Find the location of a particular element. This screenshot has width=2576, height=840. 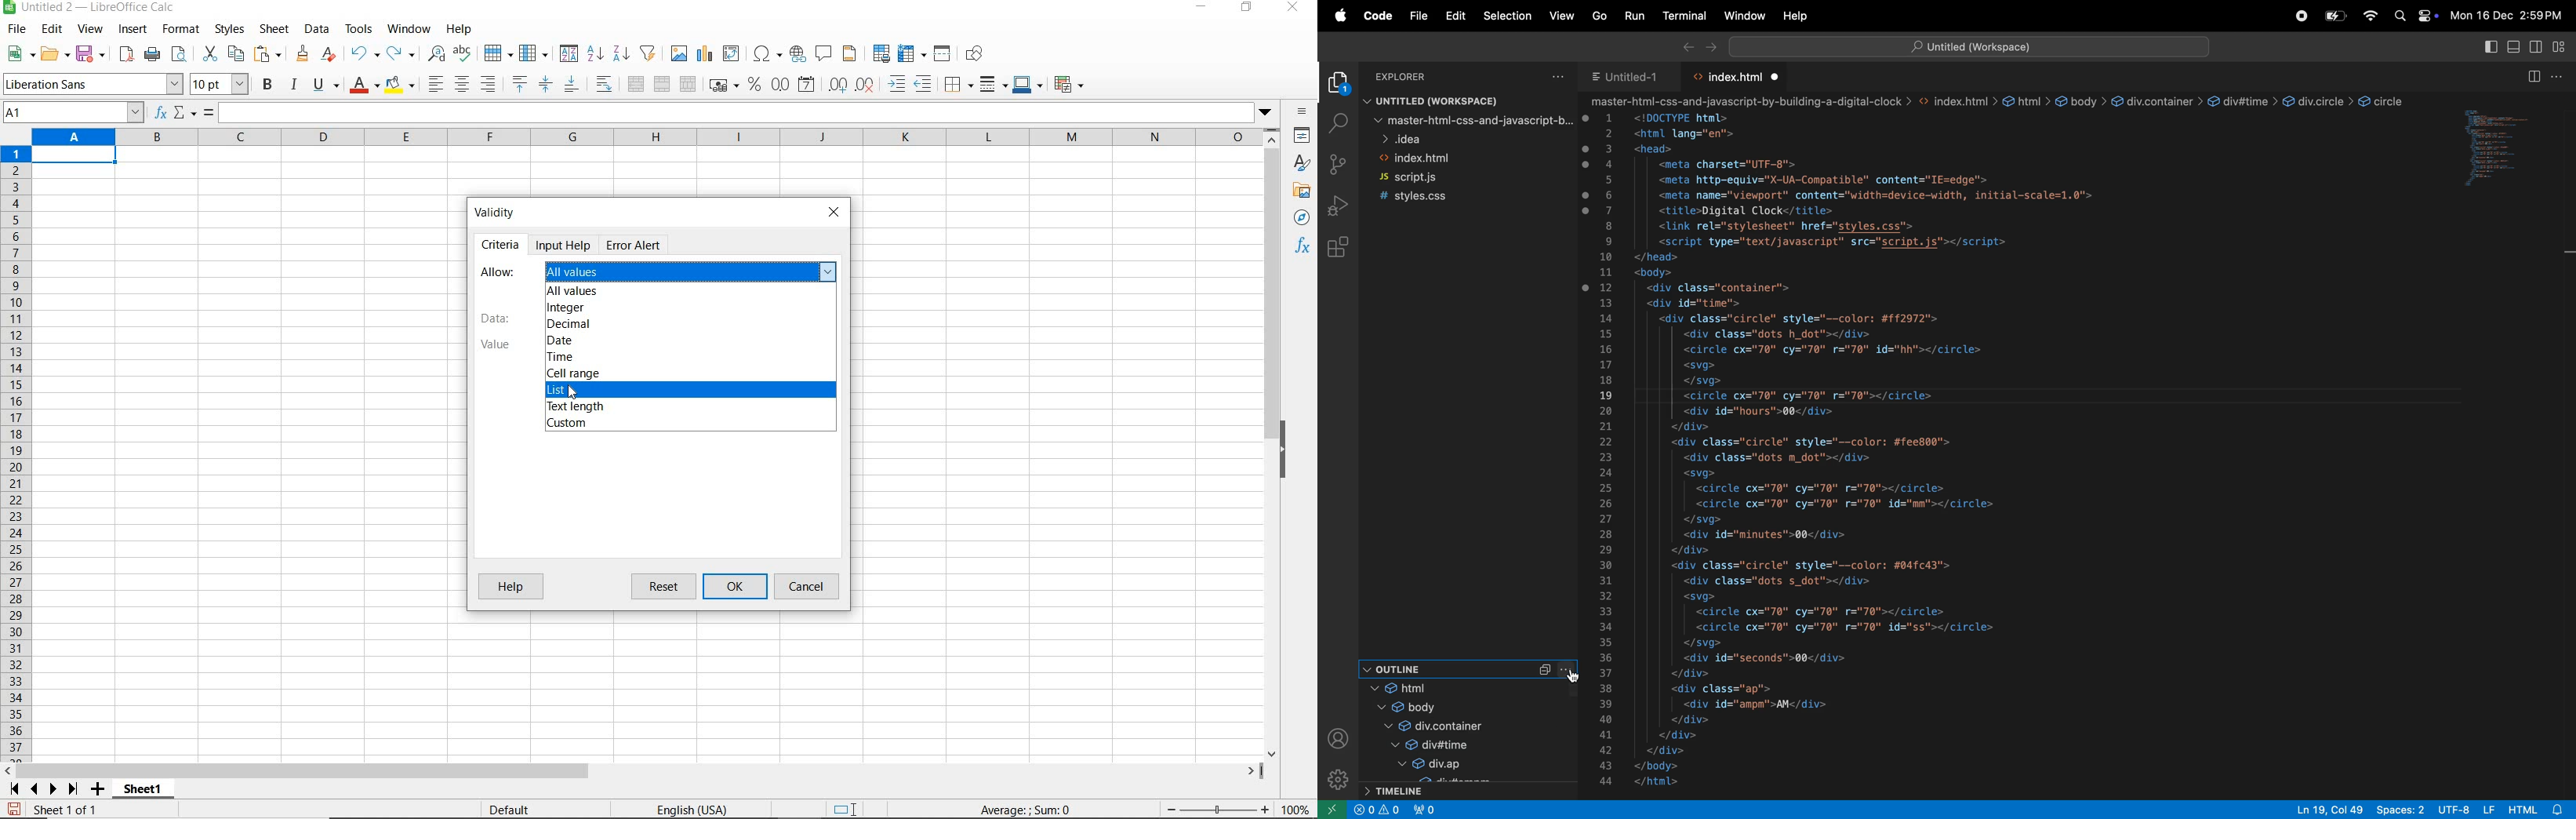

criteria is located at coordinates (500, 242).